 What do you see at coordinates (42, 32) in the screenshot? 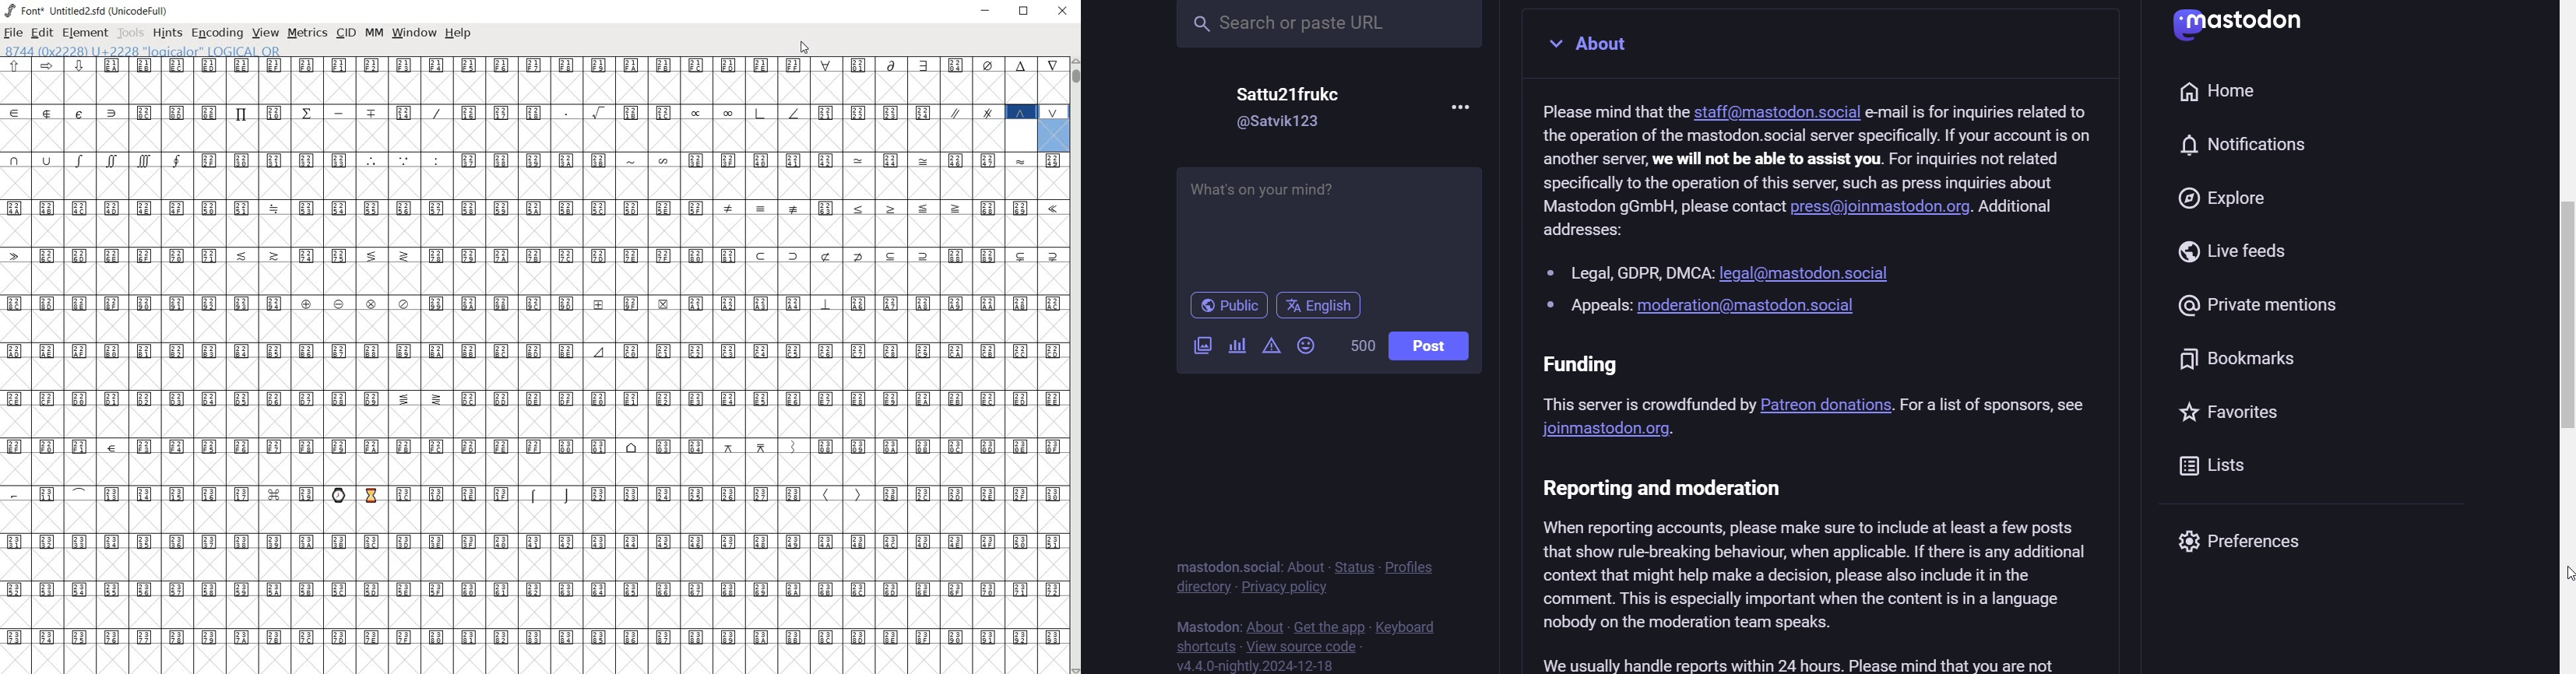
I see `edit` at bounding box center [42, 32].